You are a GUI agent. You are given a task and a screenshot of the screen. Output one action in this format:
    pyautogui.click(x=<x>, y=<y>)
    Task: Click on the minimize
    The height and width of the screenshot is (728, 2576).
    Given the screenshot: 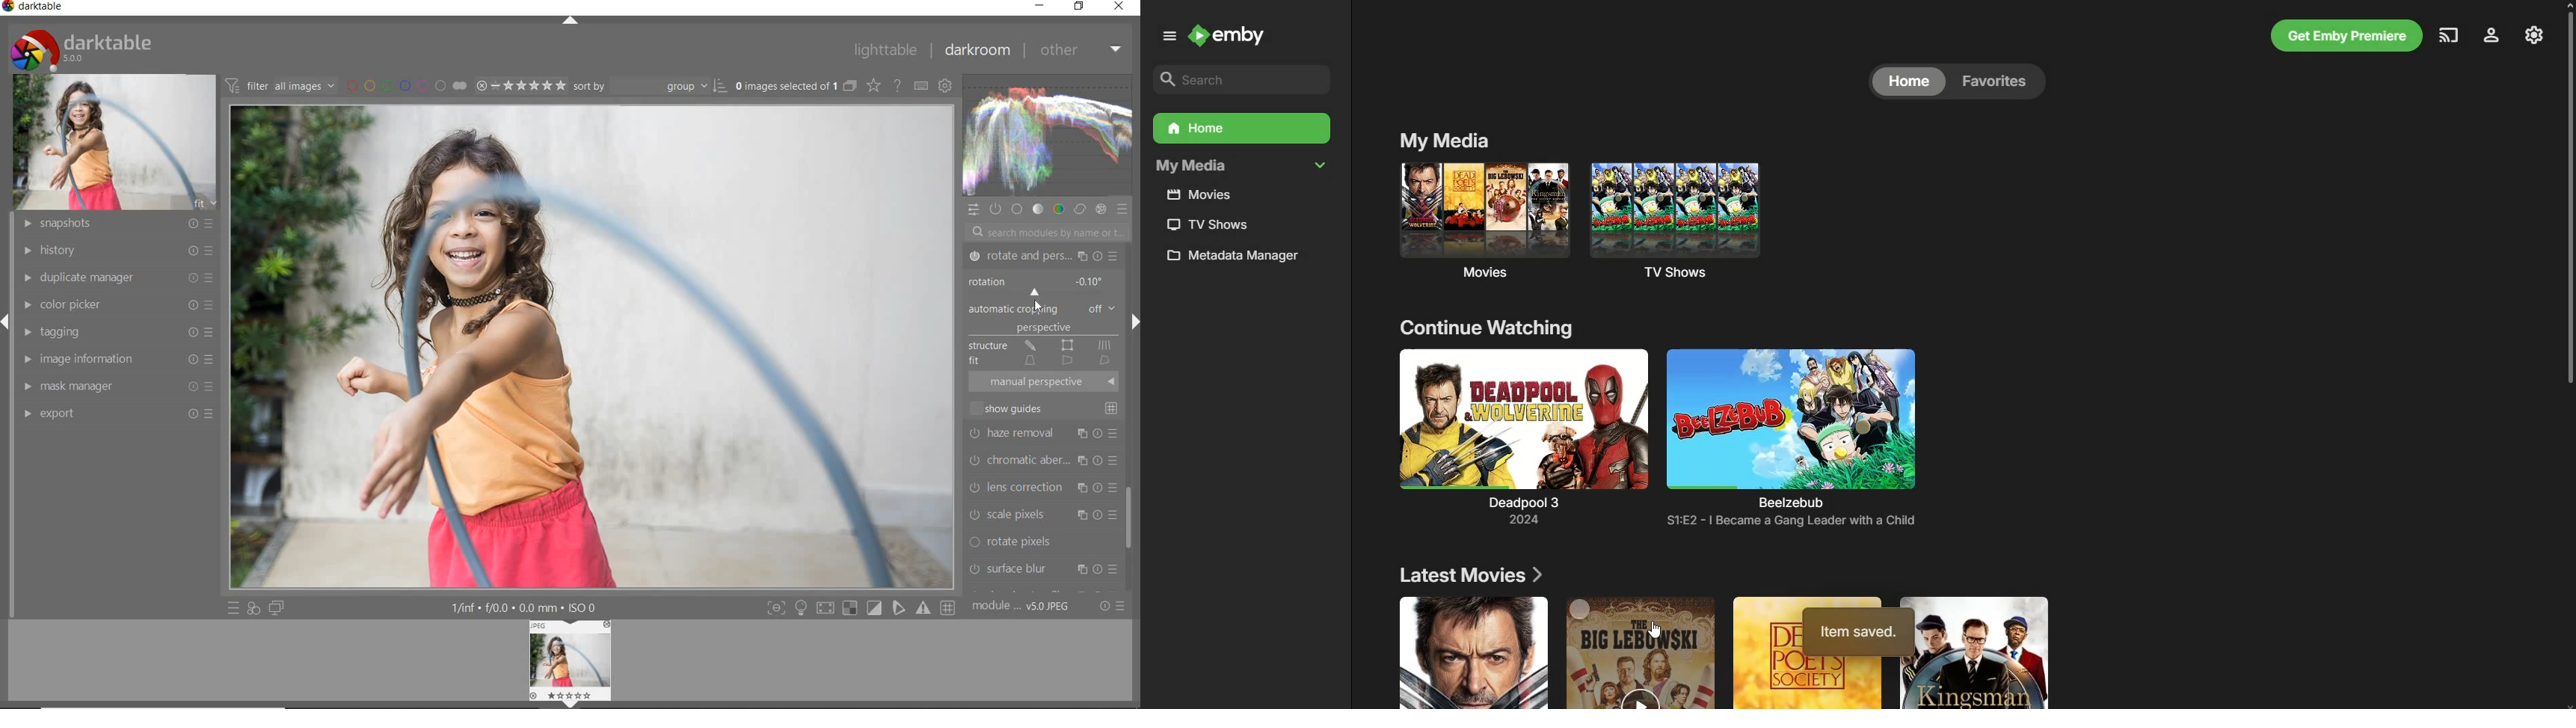 What is the action you would take?
    pyautogui.click(x=1039, y=6)
    